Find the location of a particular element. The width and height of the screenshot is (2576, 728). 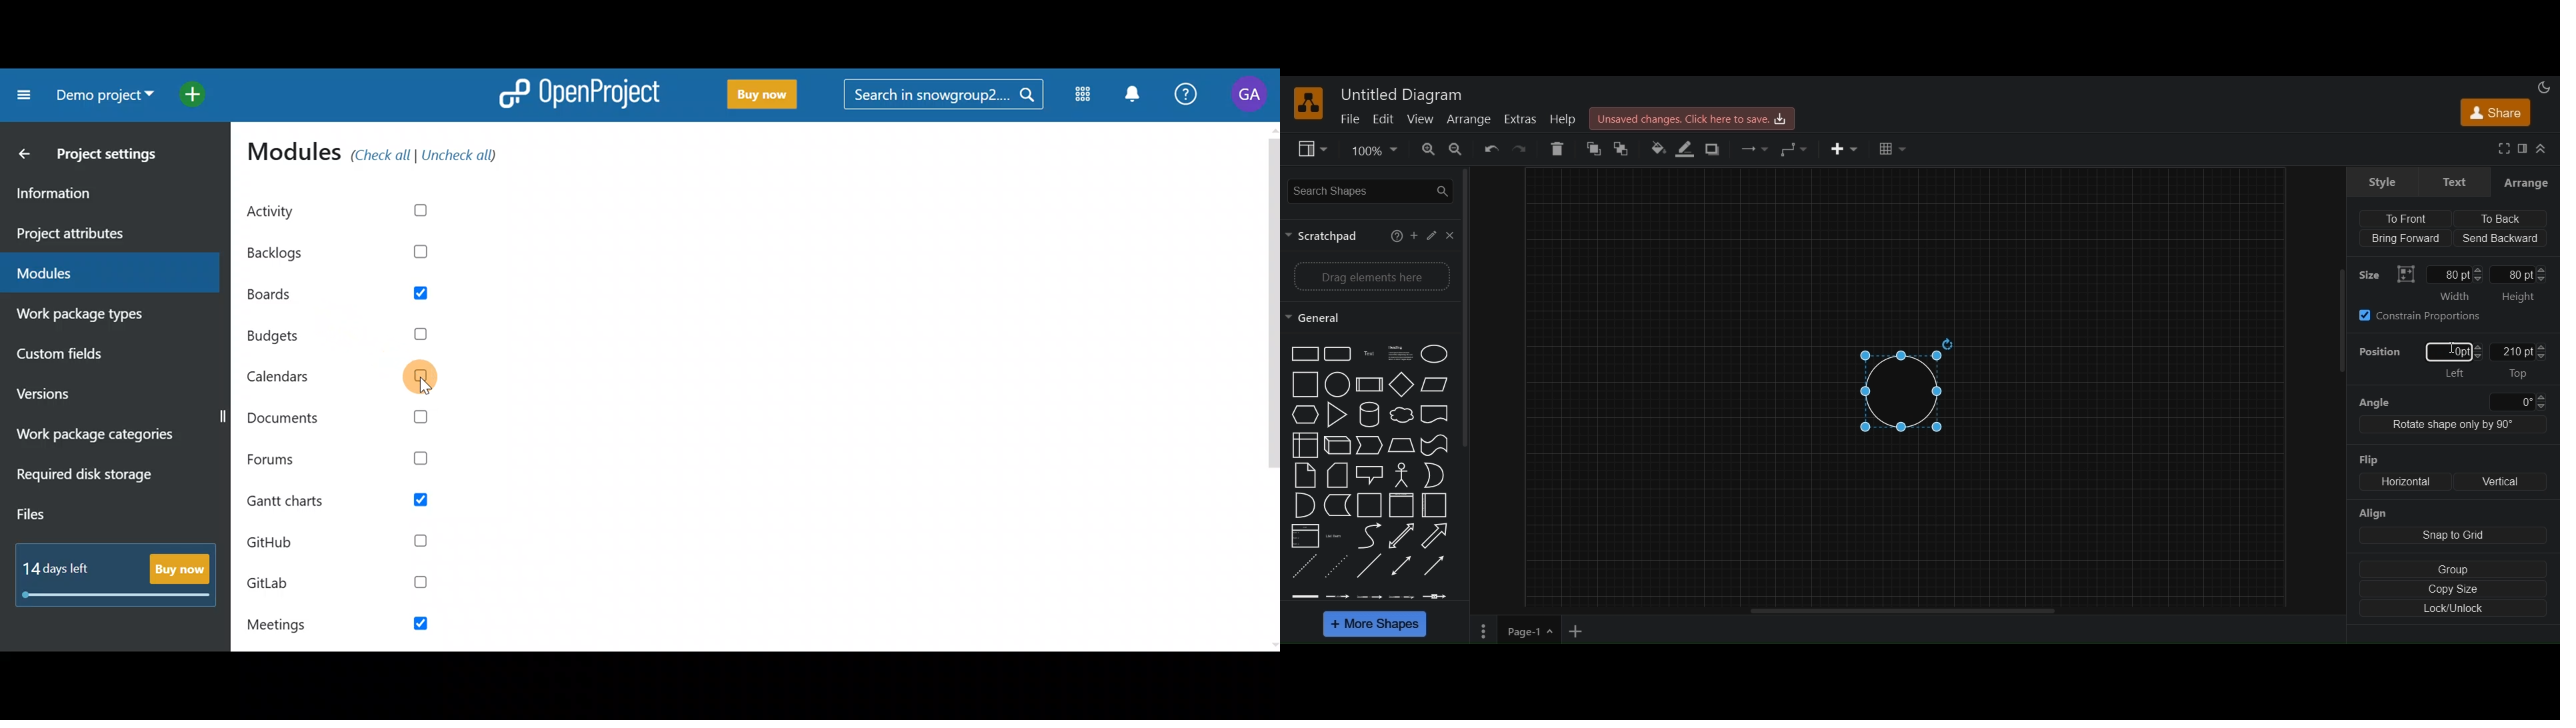

lock/unlock is located at coordinates (2455, 609).